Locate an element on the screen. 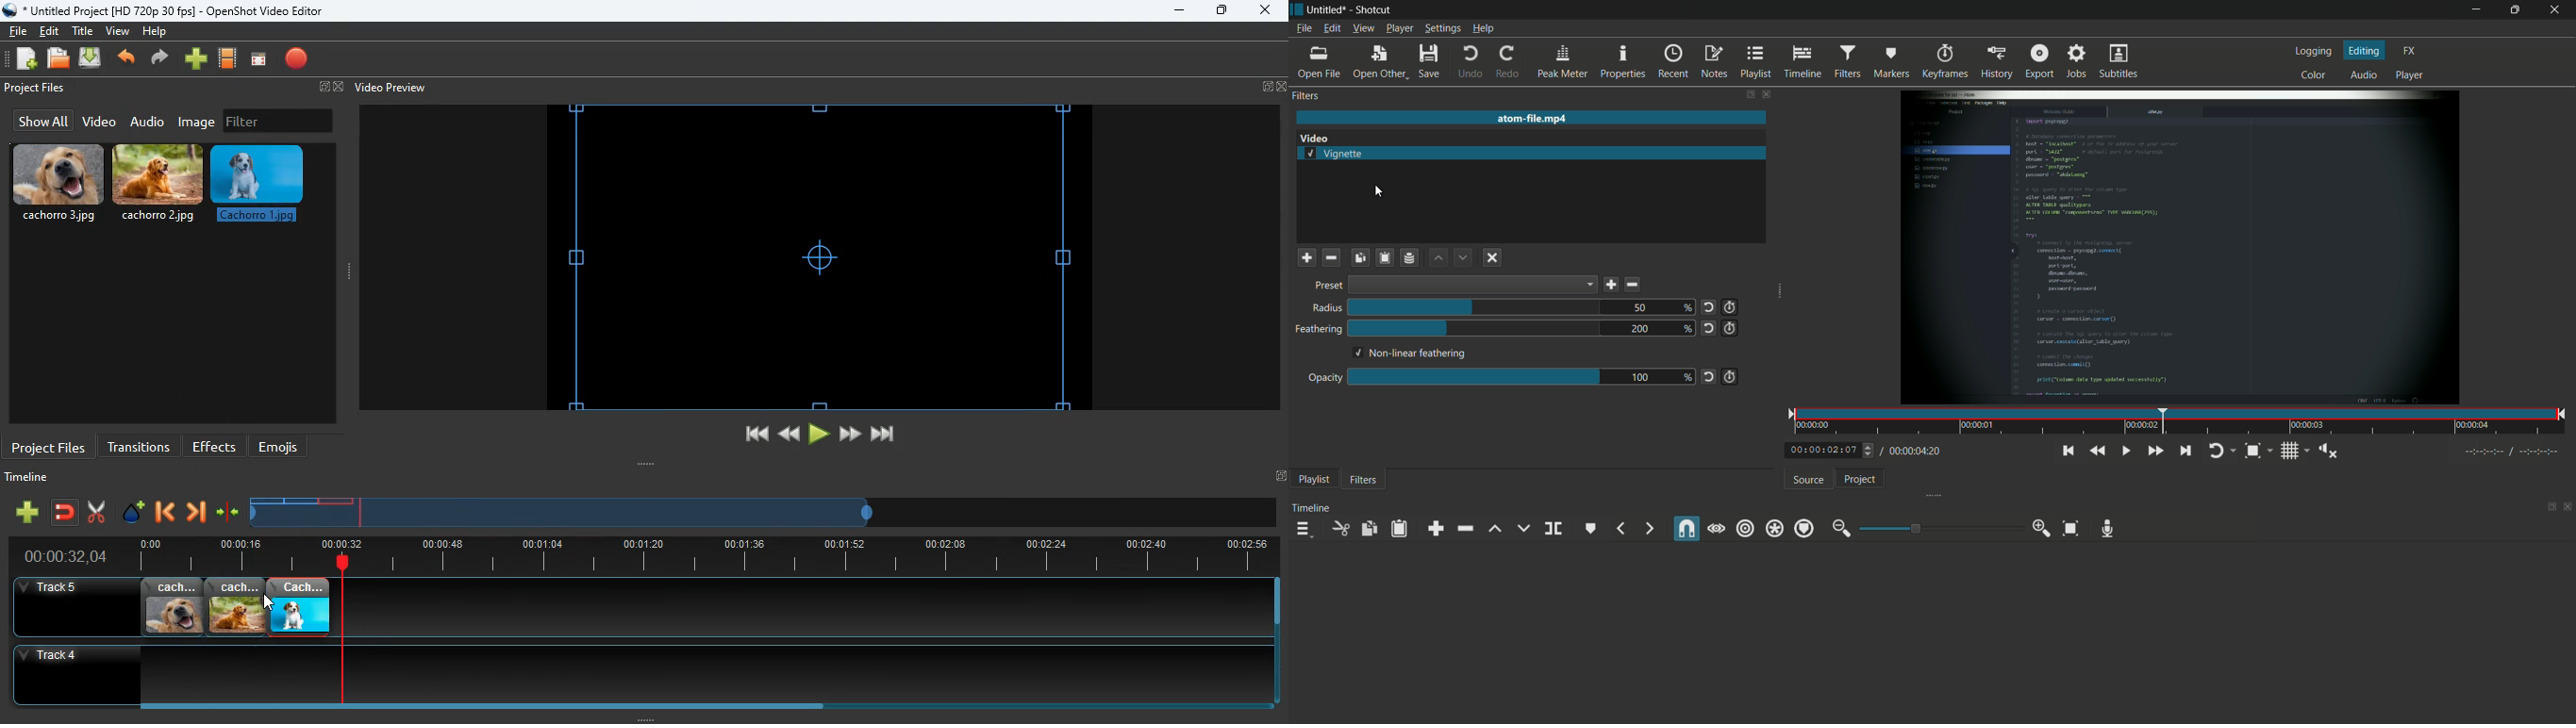  dropdown is located at coordinates (1472, 284).